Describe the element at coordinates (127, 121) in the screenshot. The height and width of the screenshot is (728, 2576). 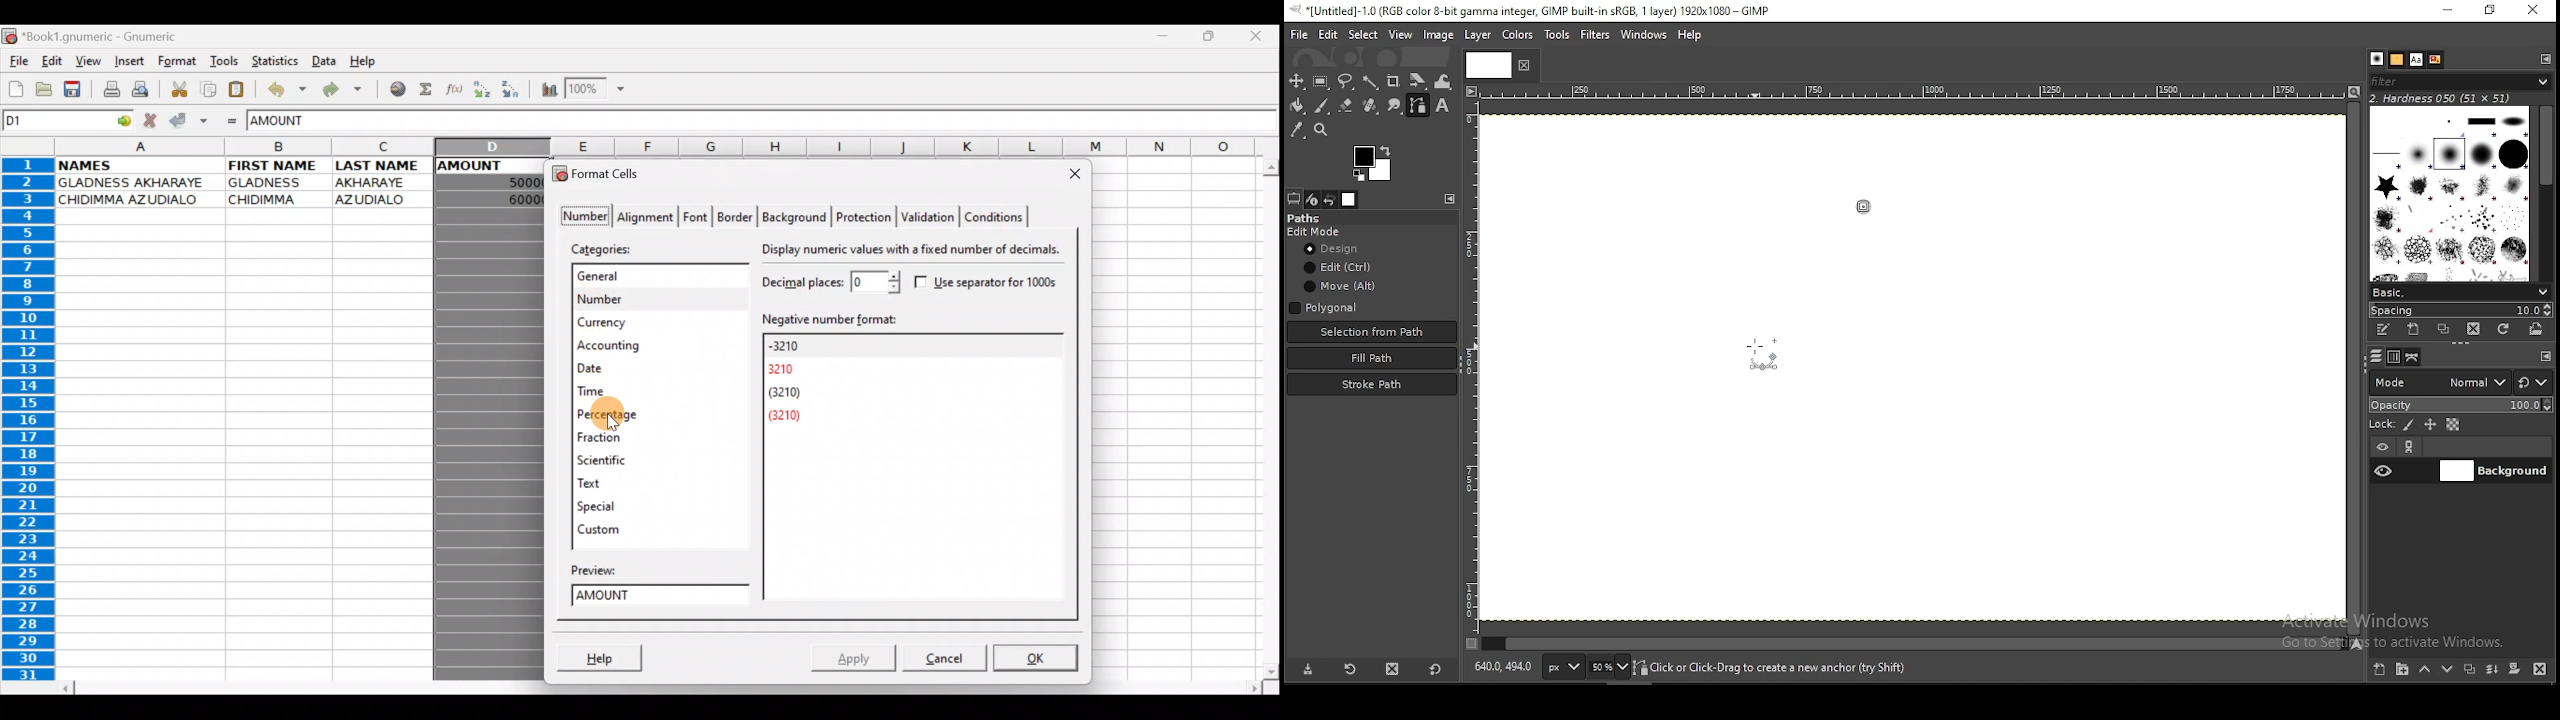
I see `go to` at that location.